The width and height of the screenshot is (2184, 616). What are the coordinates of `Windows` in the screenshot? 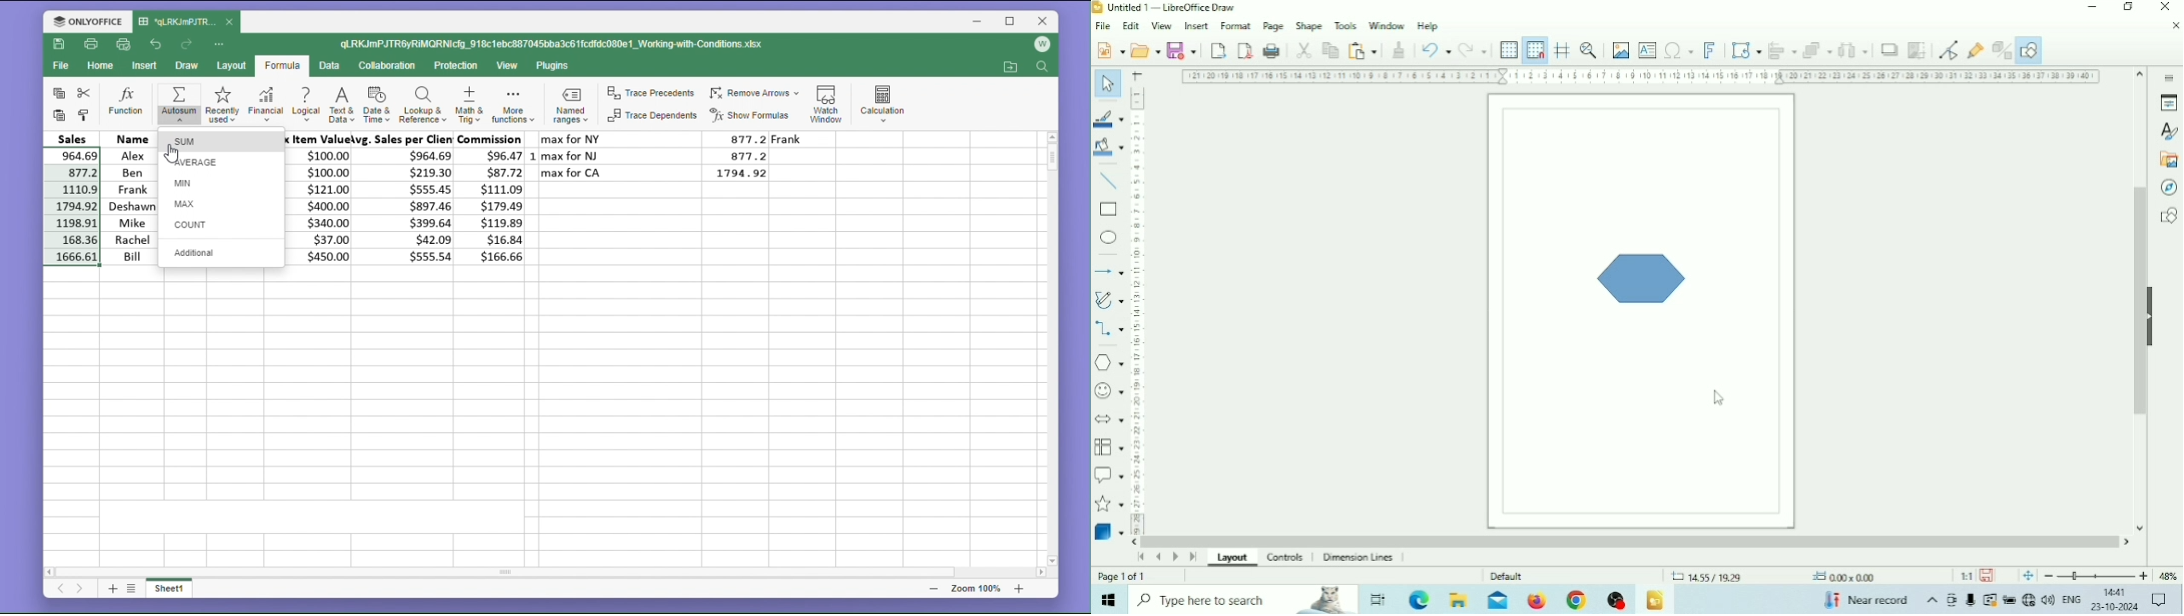 It's located at (1109, 599).